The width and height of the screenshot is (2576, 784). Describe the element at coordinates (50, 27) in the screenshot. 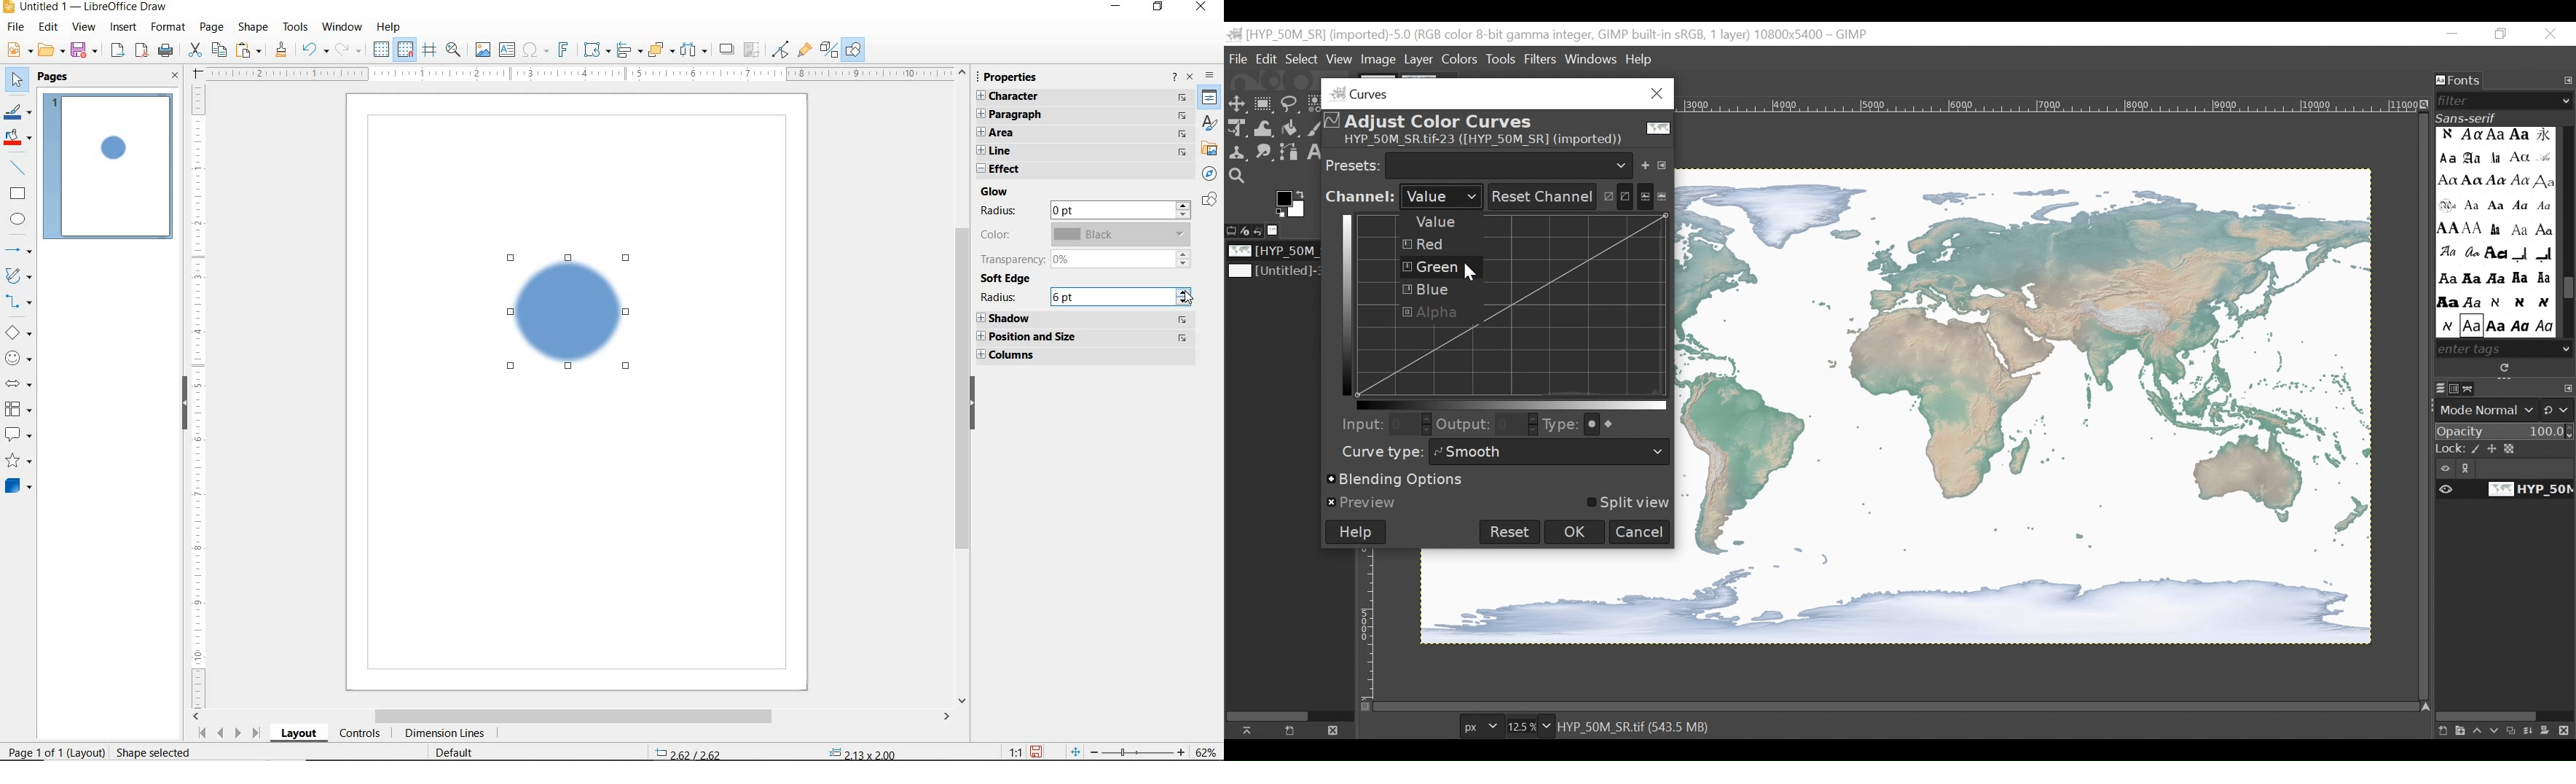

I see `EDIT` at that location.